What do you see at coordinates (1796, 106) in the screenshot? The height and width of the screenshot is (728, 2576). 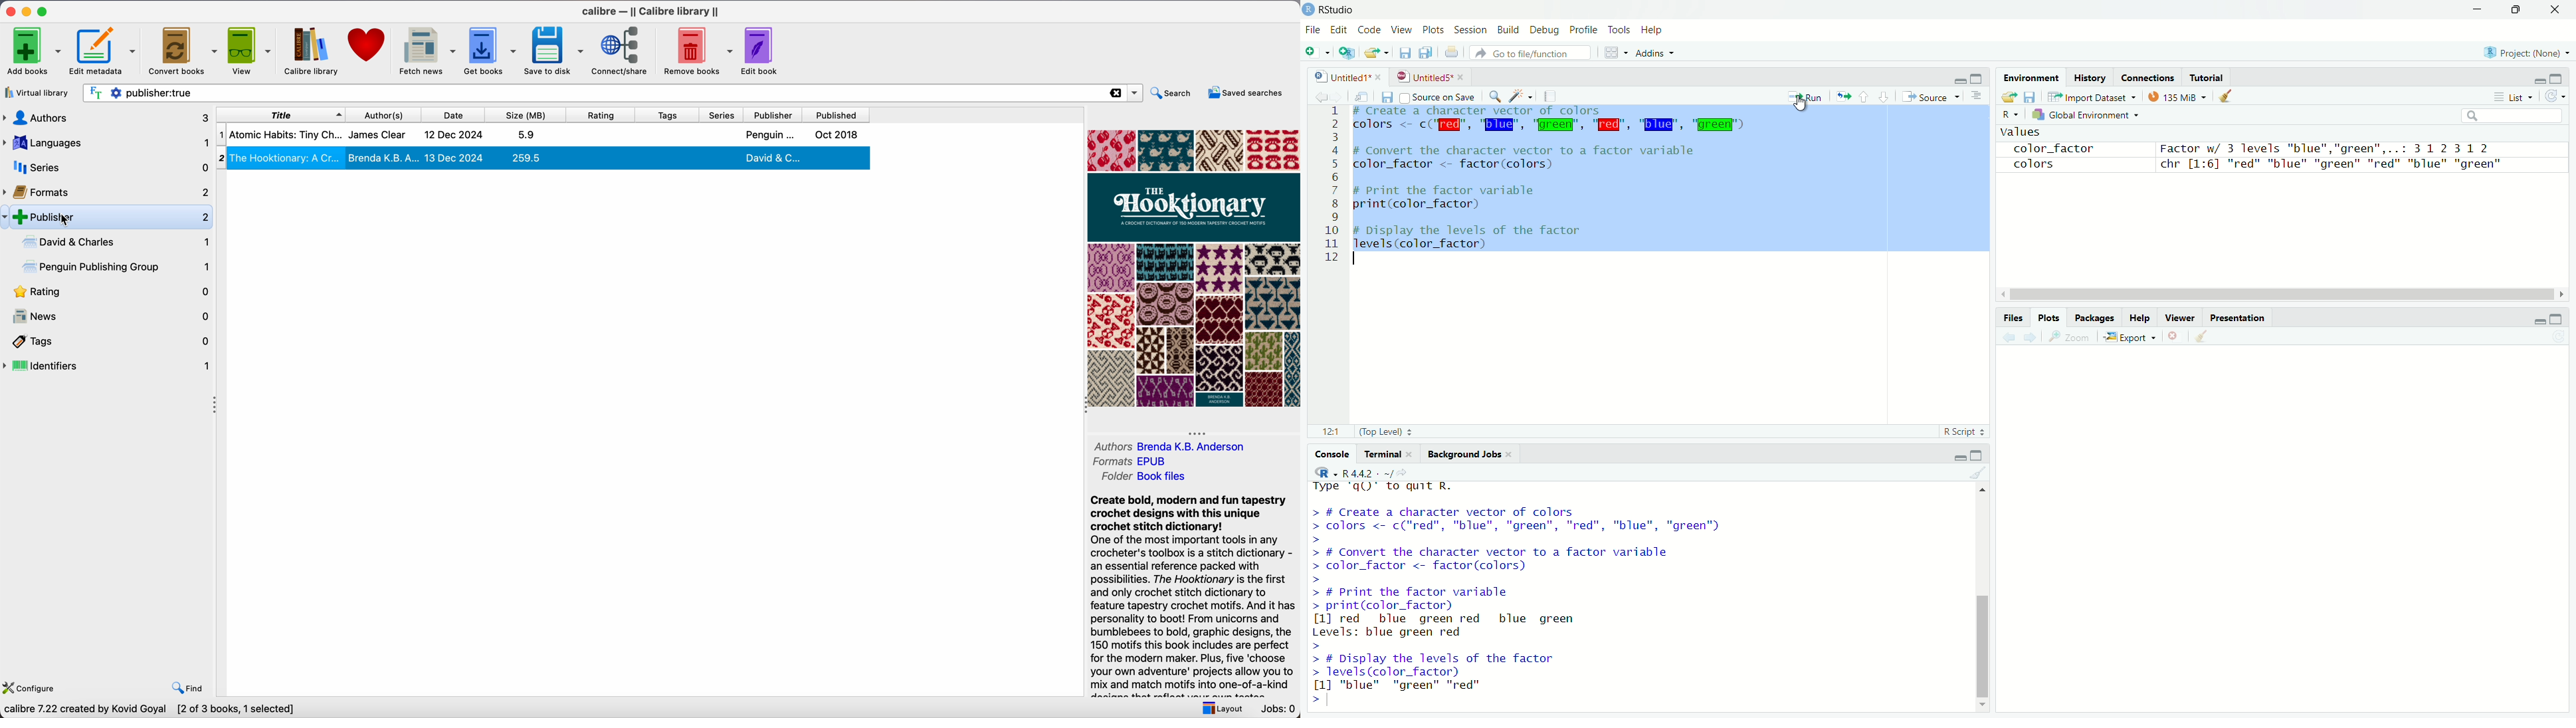 I see `cursor` at bounding box center [1796, 106].